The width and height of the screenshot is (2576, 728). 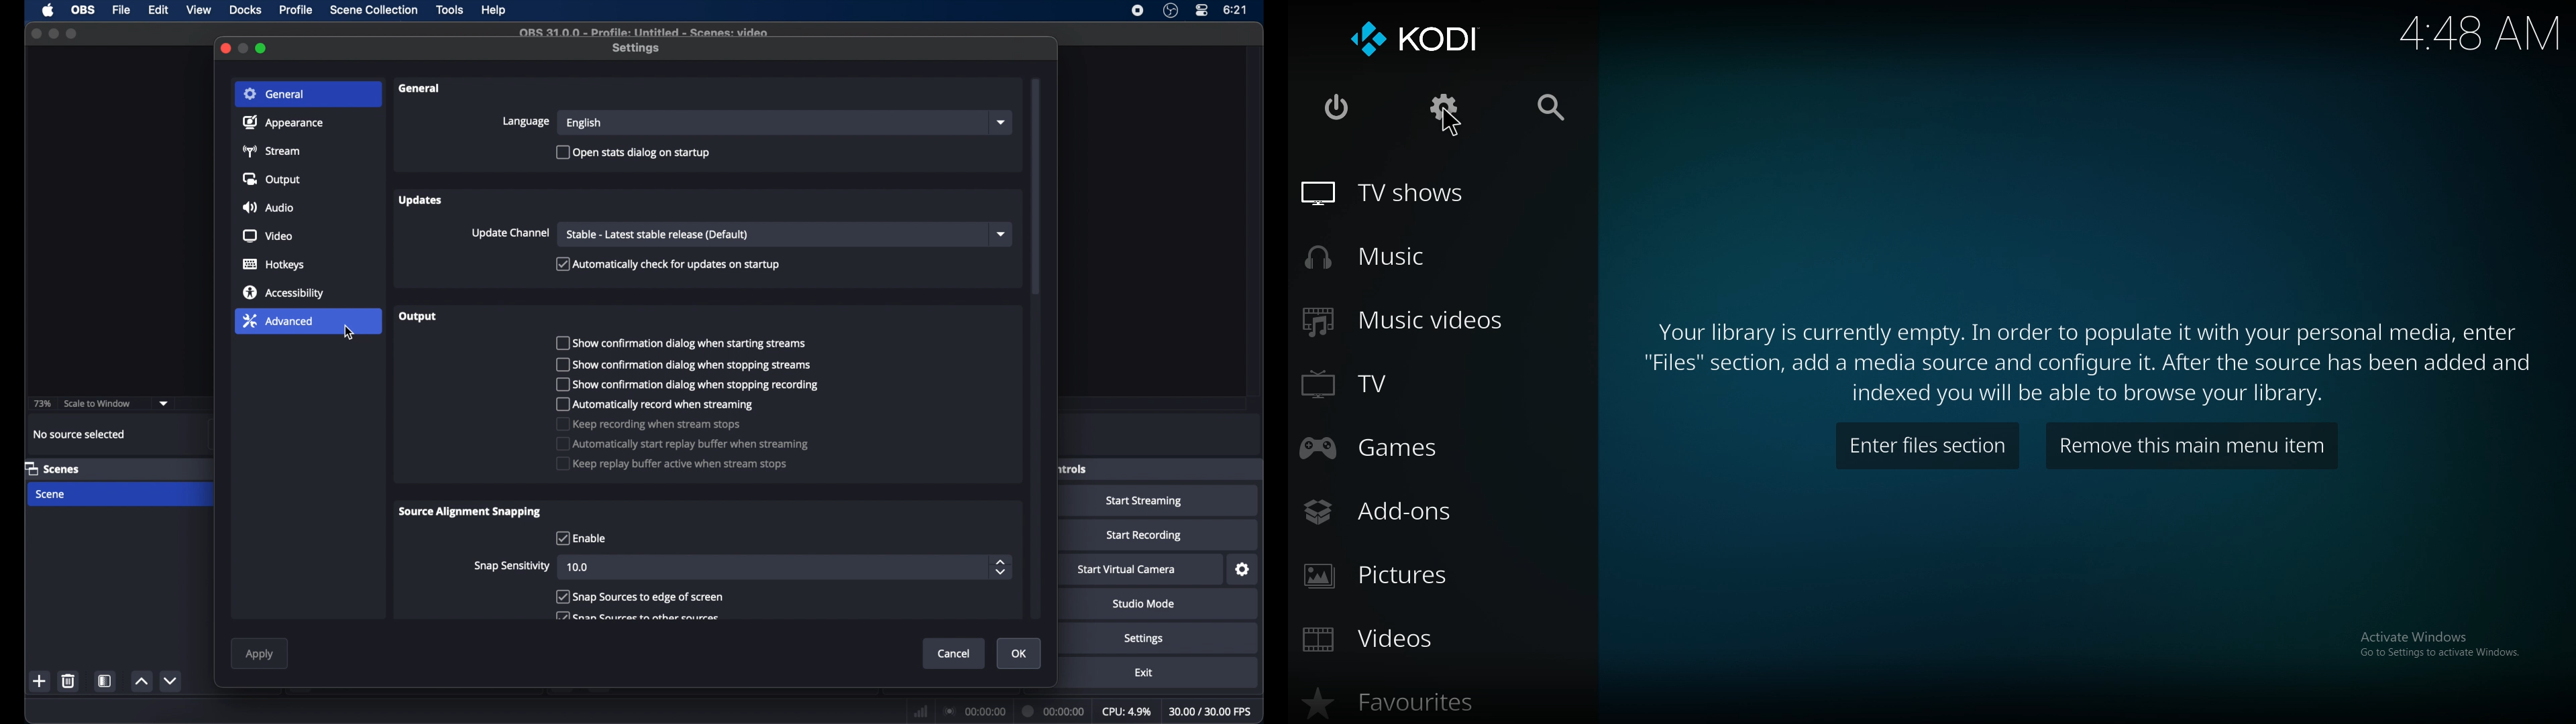 What do you see at coordinates (172, 680) in the screenshot?
I see `decrement` at bounding box center [172, 680].